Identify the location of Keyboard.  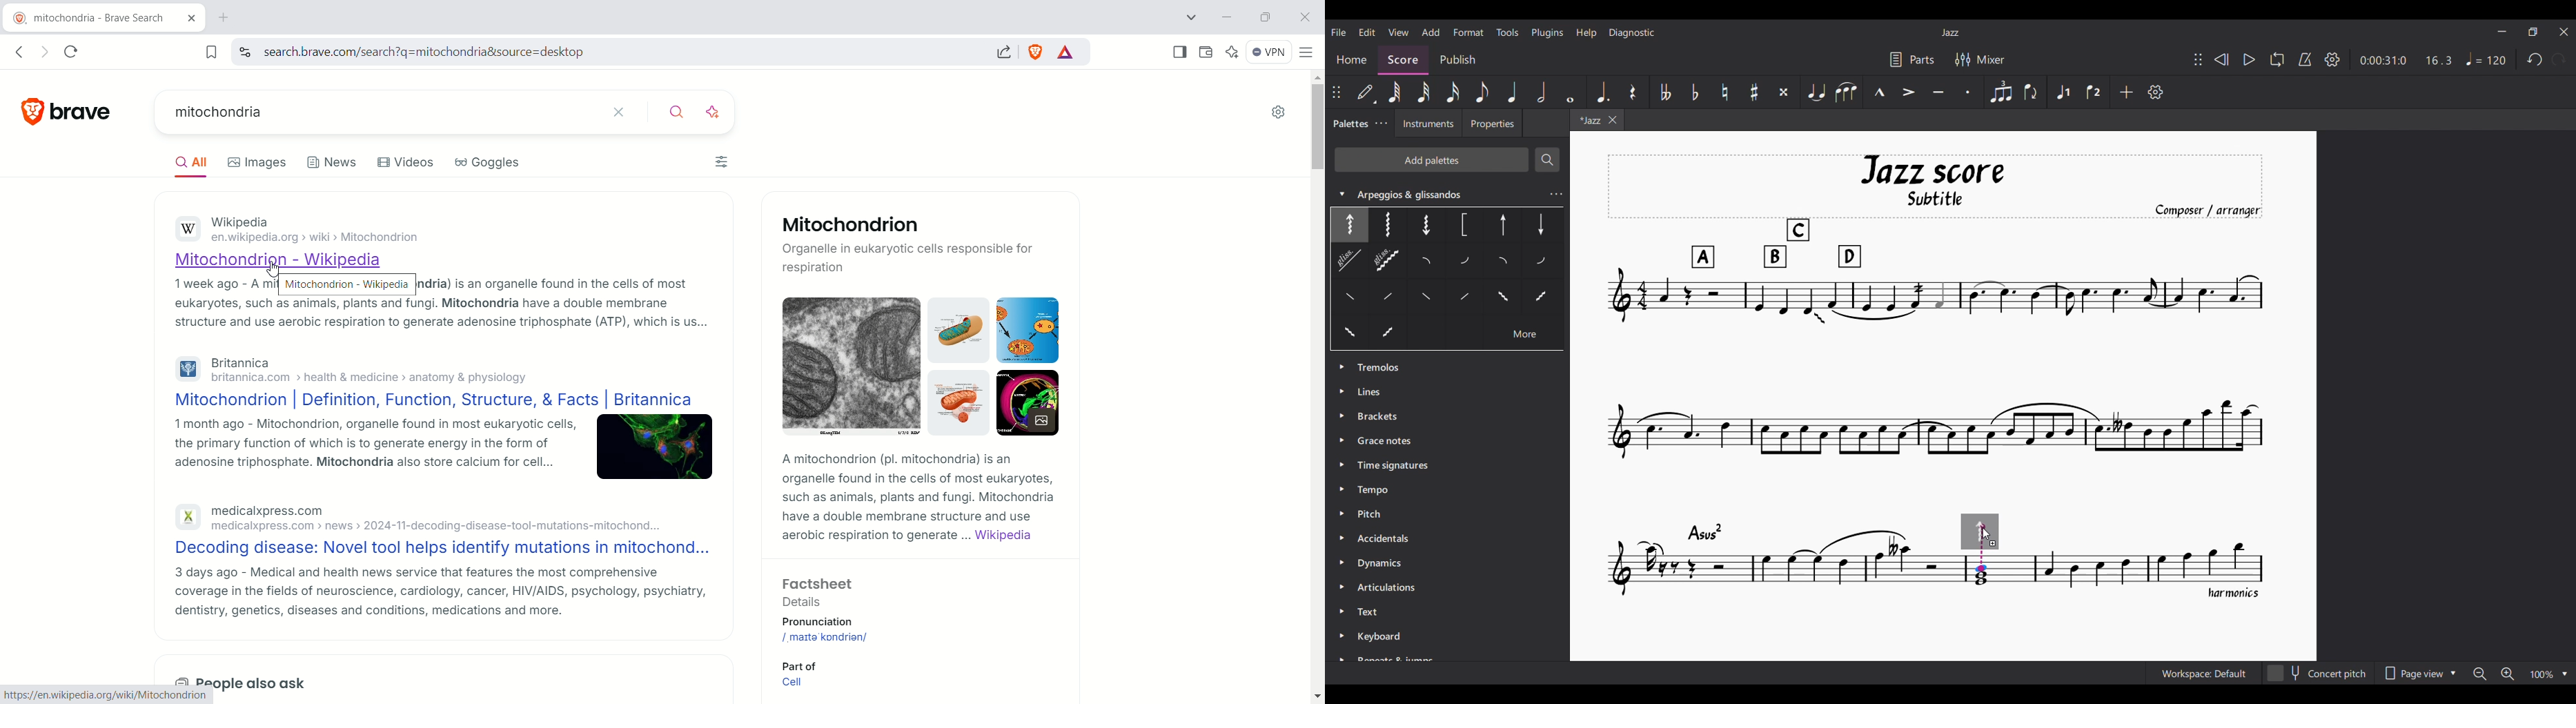
(1401, 645).